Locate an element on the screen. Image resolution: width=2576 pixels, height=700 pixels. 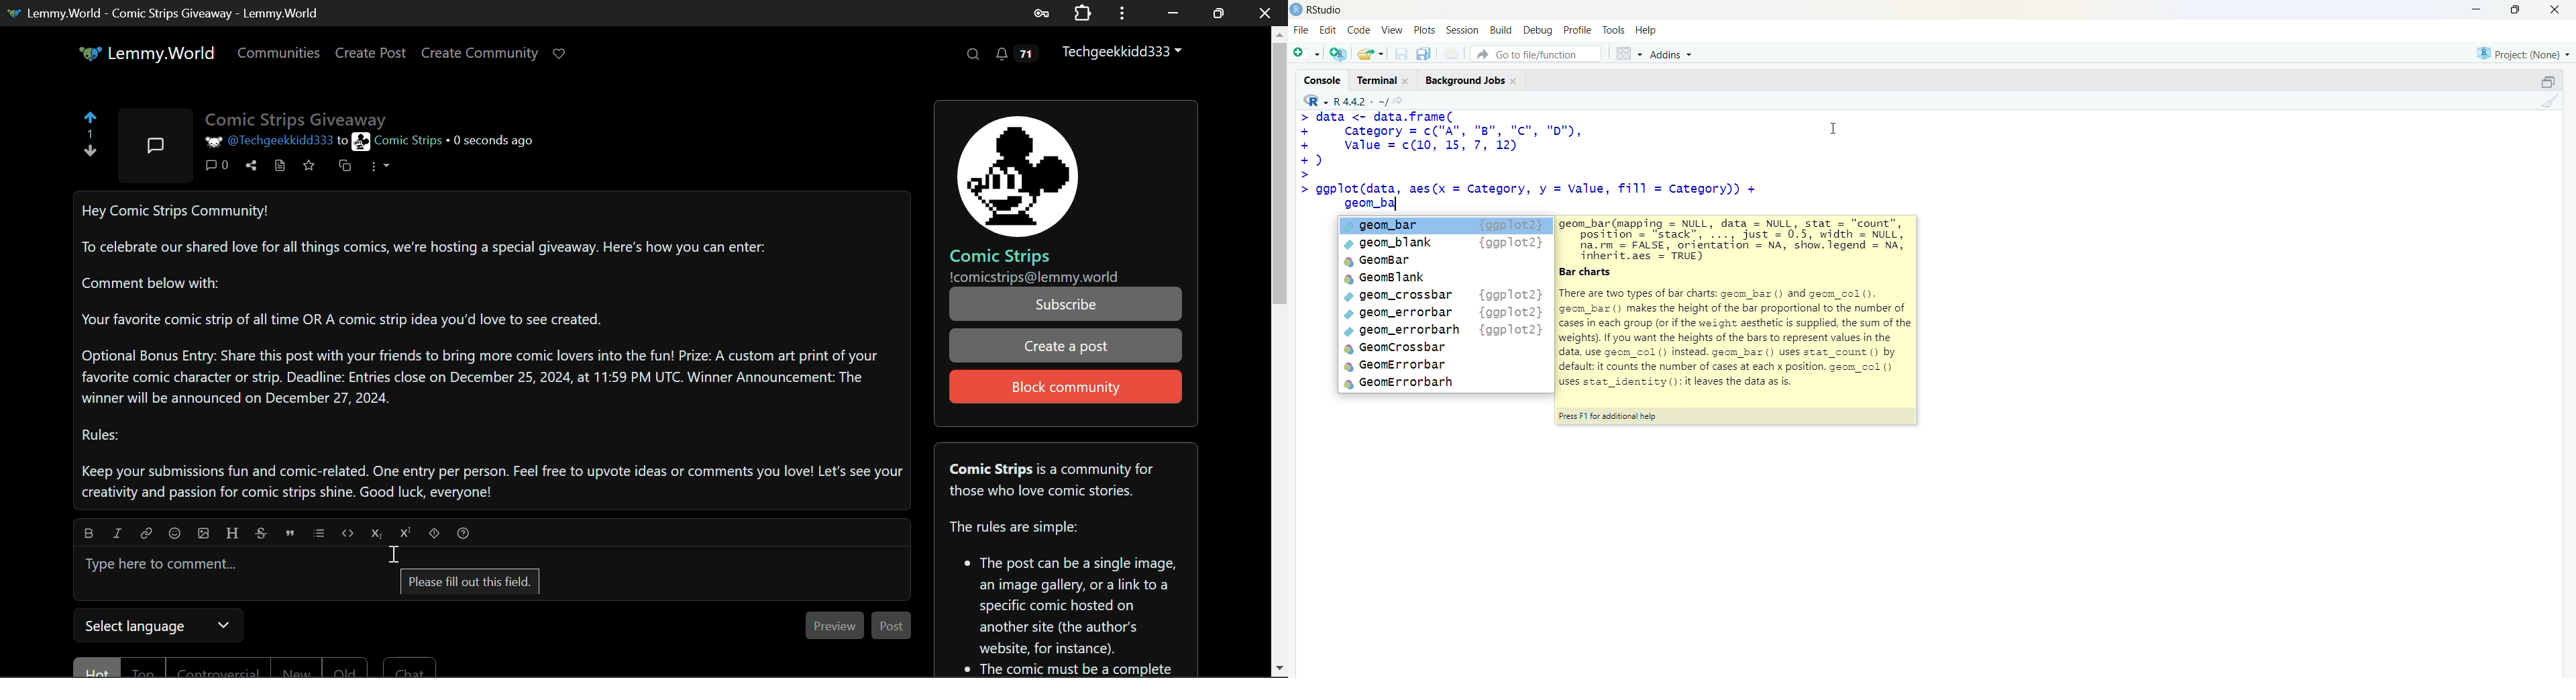
bold is located at coordinates (89, 532).